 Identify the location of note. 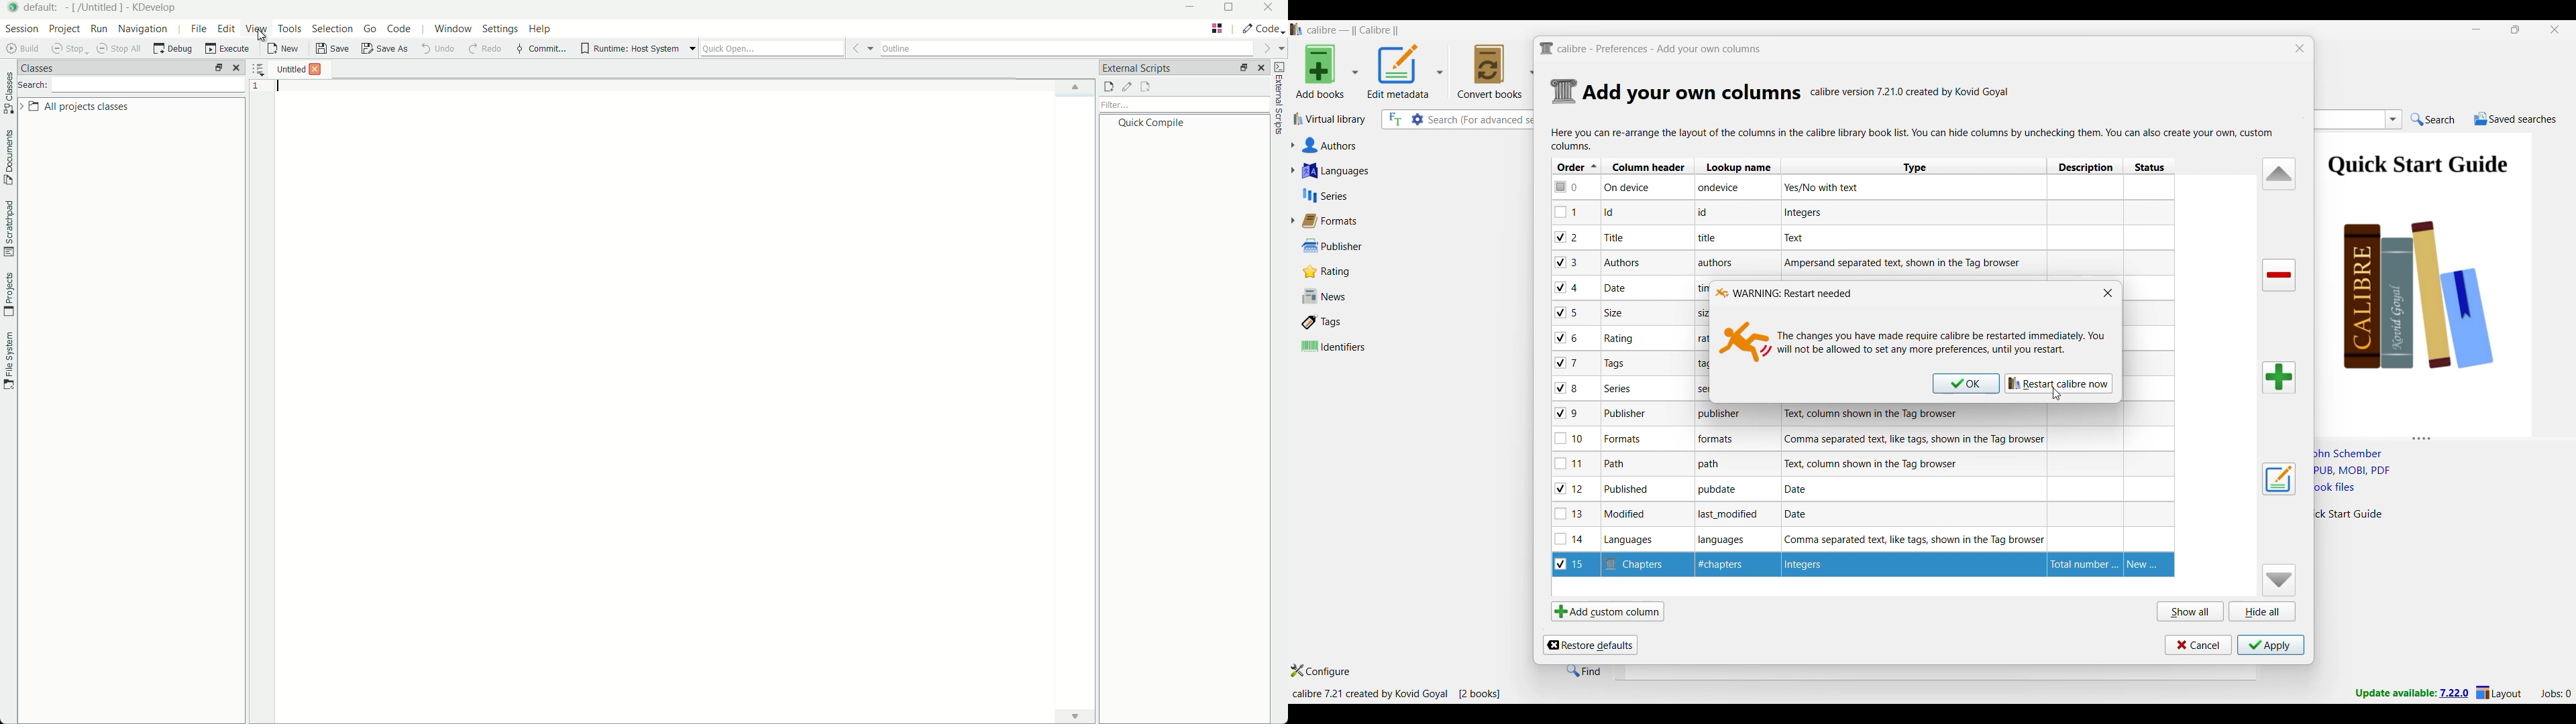
(1717, 213).